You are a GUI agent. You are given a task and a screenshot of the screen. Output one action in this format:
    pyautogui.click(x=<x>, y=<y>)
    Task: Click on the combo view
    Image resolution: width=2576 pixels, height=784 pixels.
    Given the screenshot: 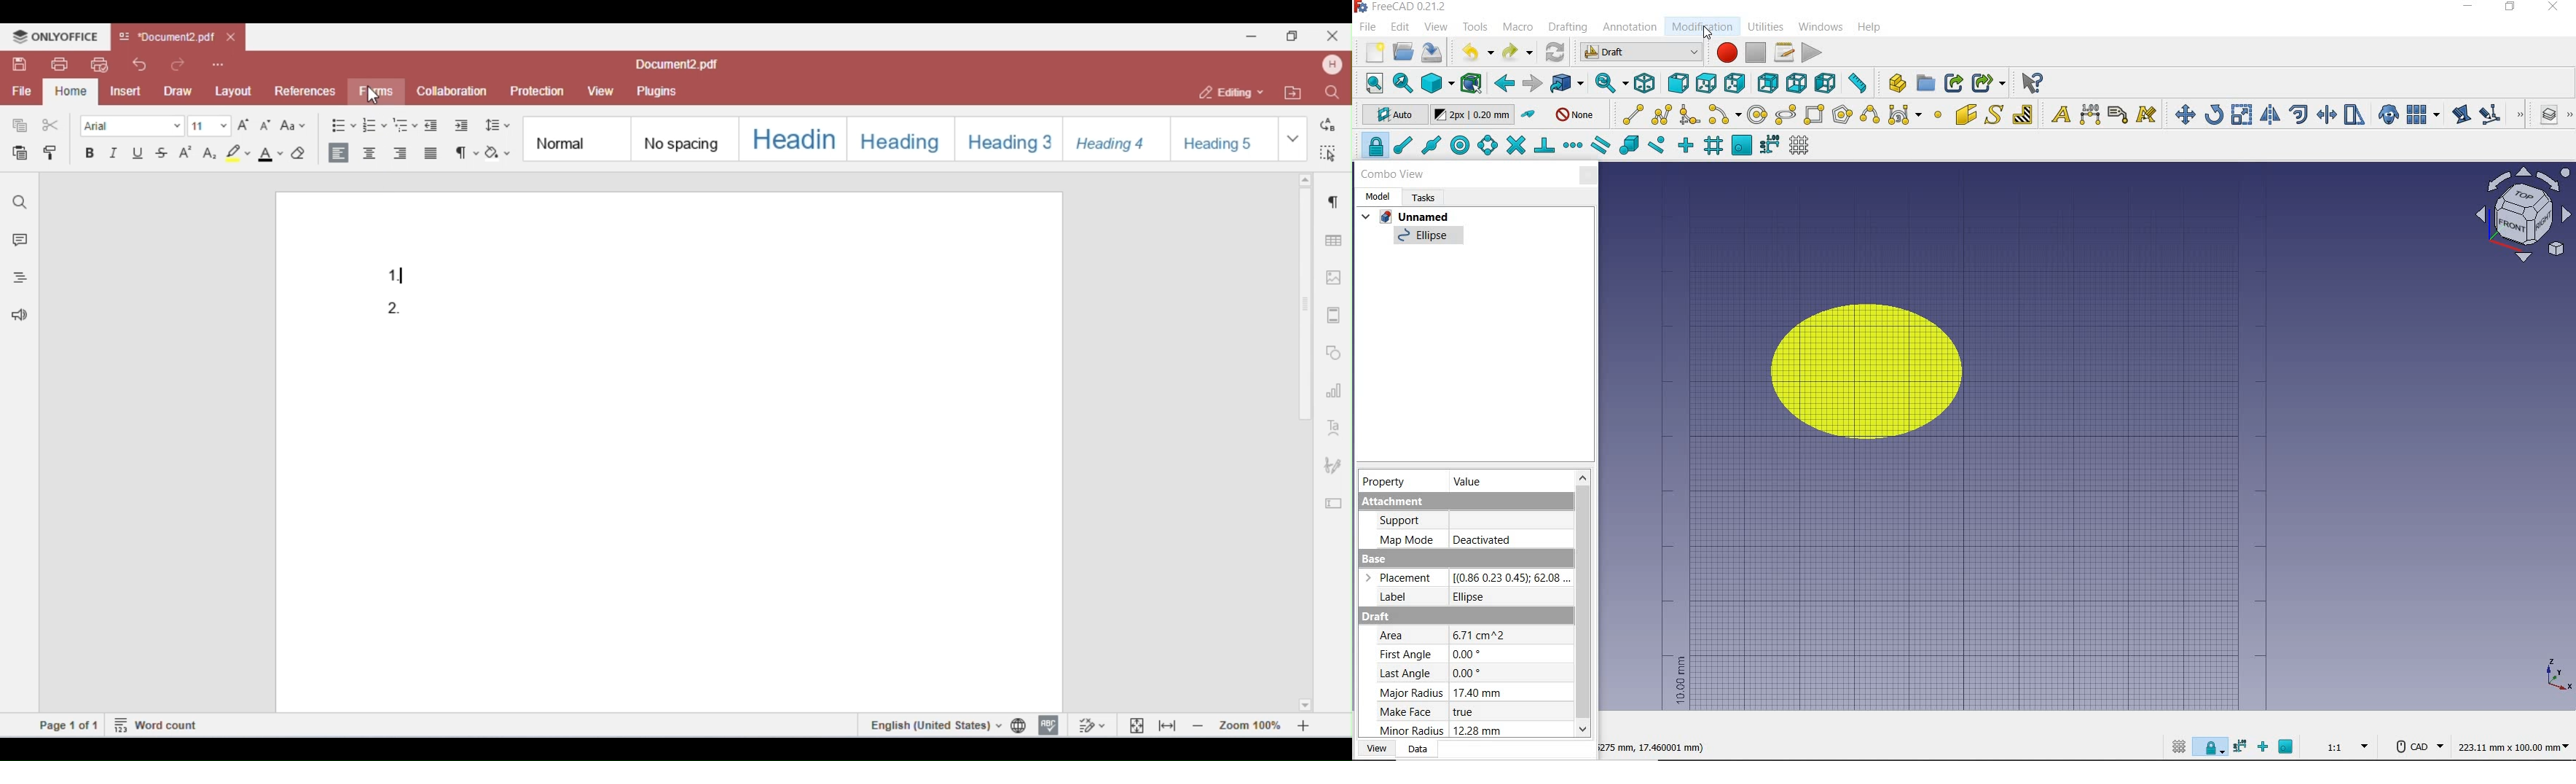 What is the action you would take?
    pyautogui.click(x=1391, y=174)
    